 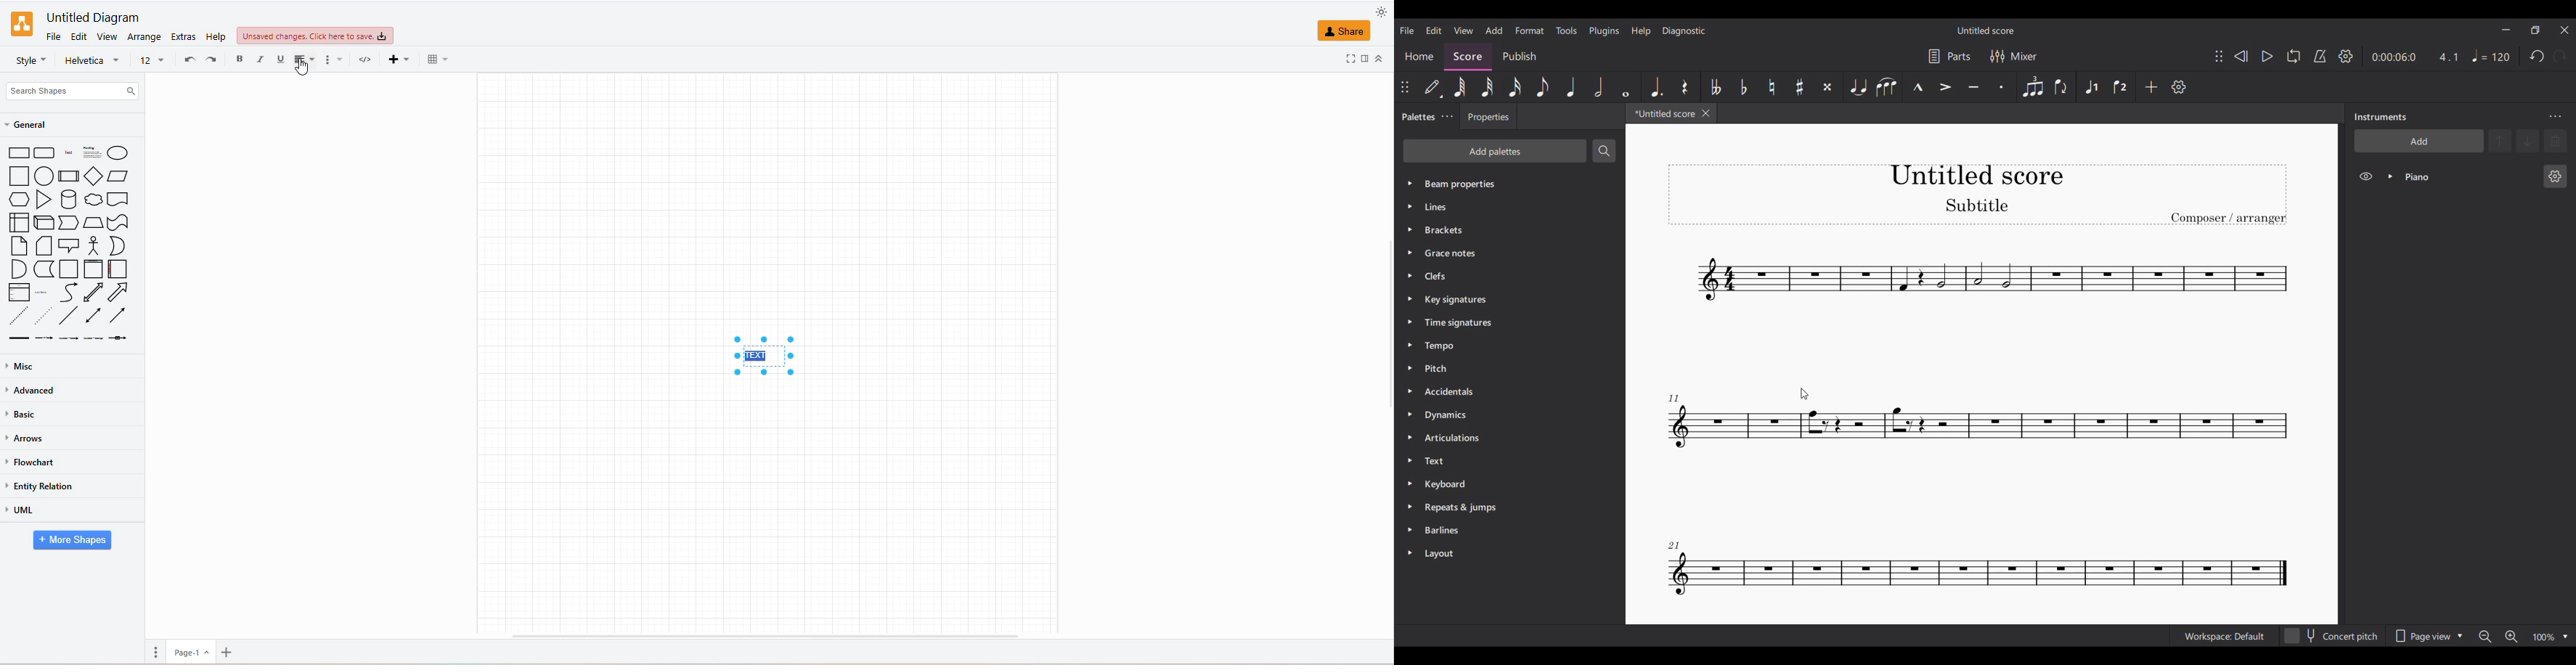 I want to click on Augmentation dot, so click(x=1656, y=87).